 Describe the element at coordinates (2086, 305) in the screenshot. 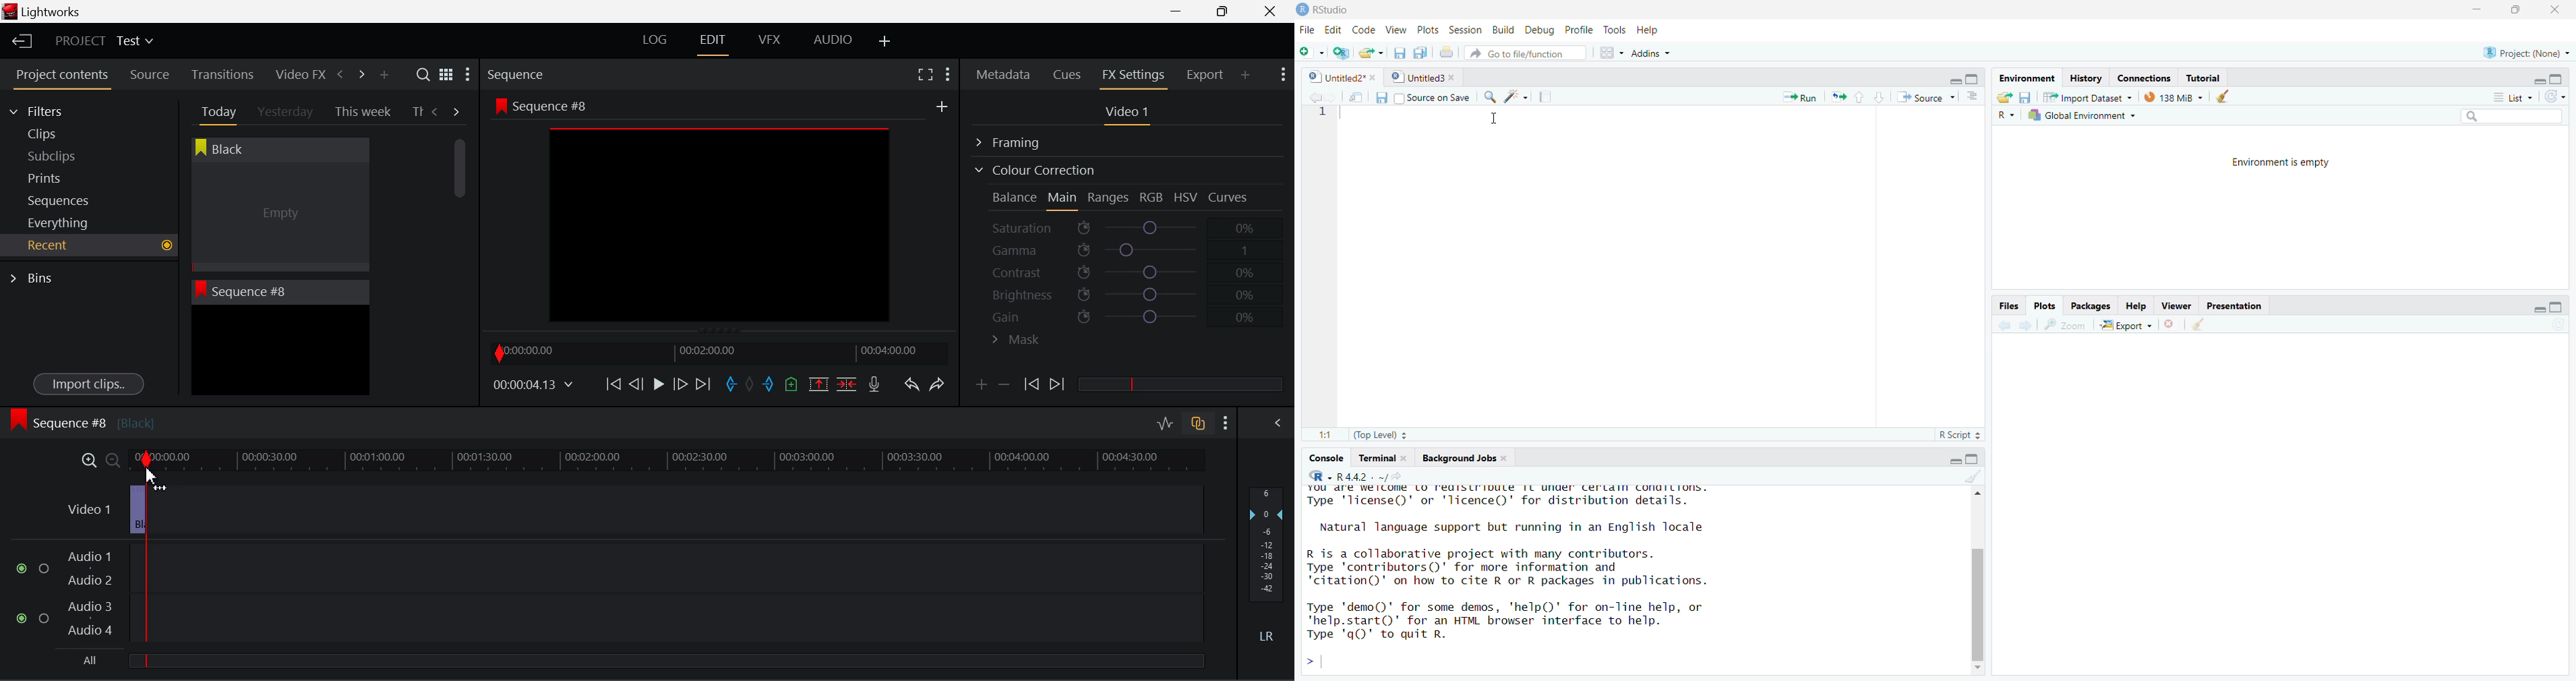

I see `Packages` at that location.